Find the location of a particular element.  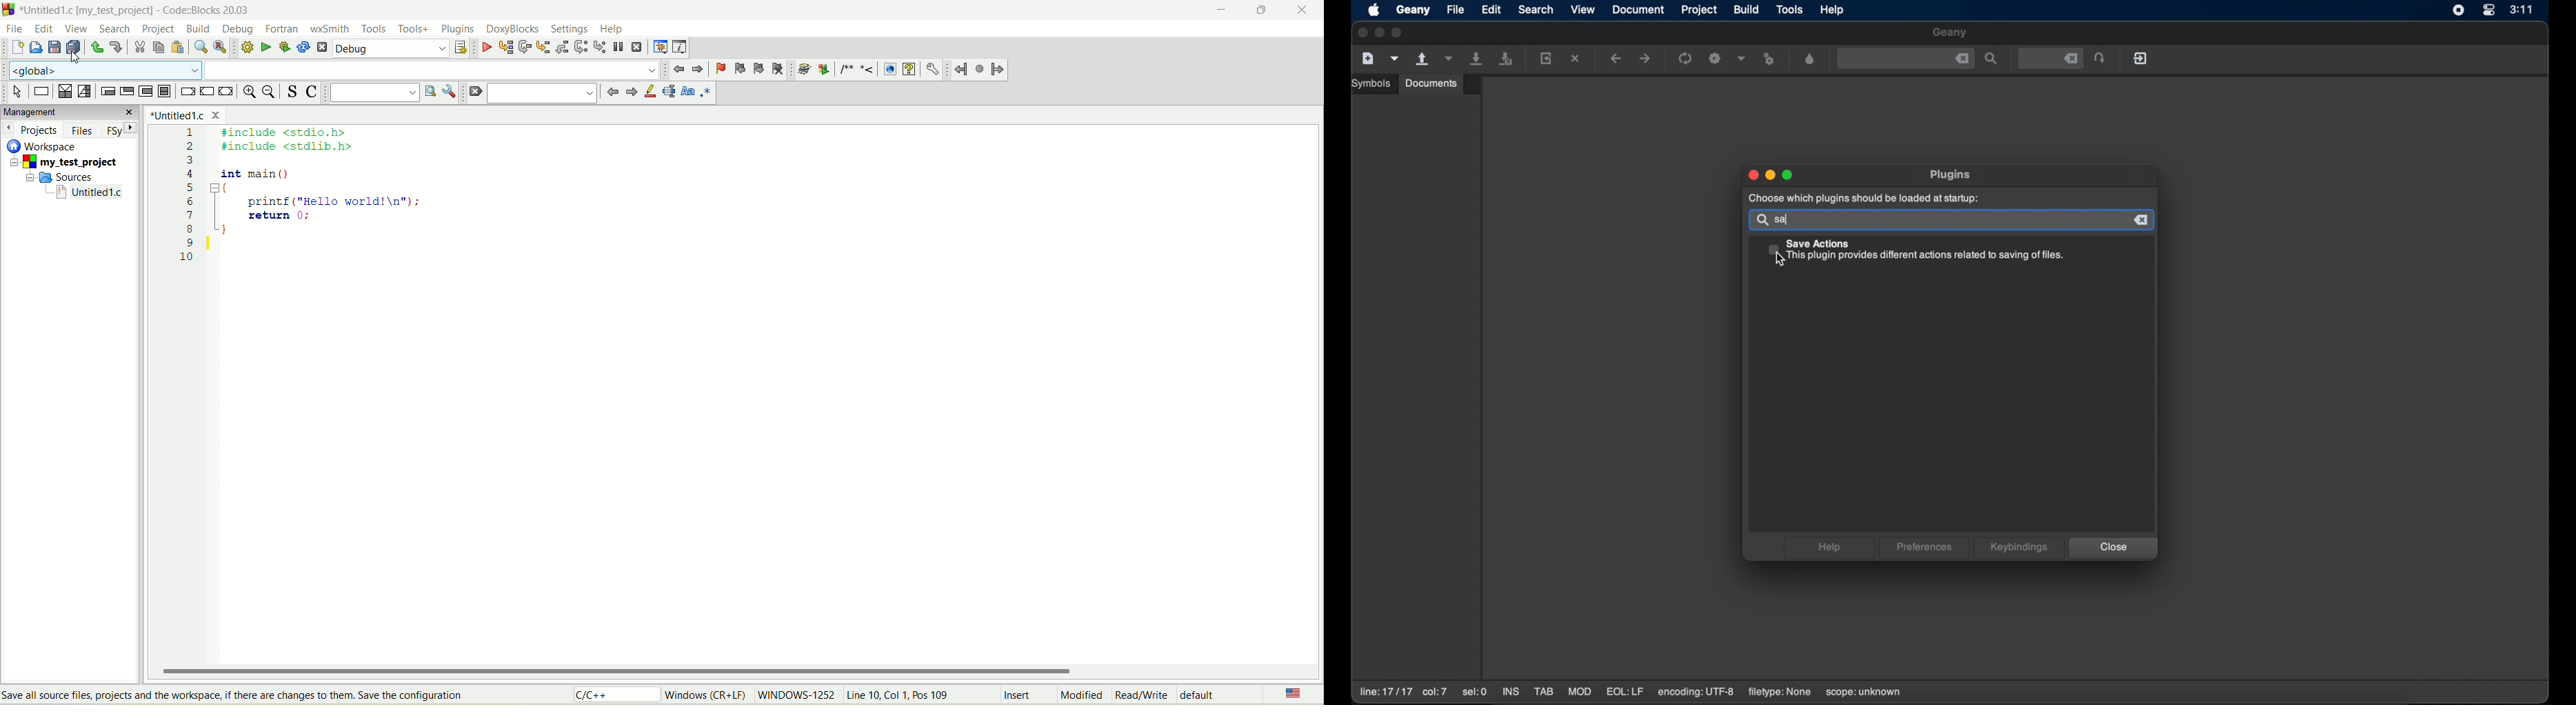

replace is located at coordinates (219, 47).